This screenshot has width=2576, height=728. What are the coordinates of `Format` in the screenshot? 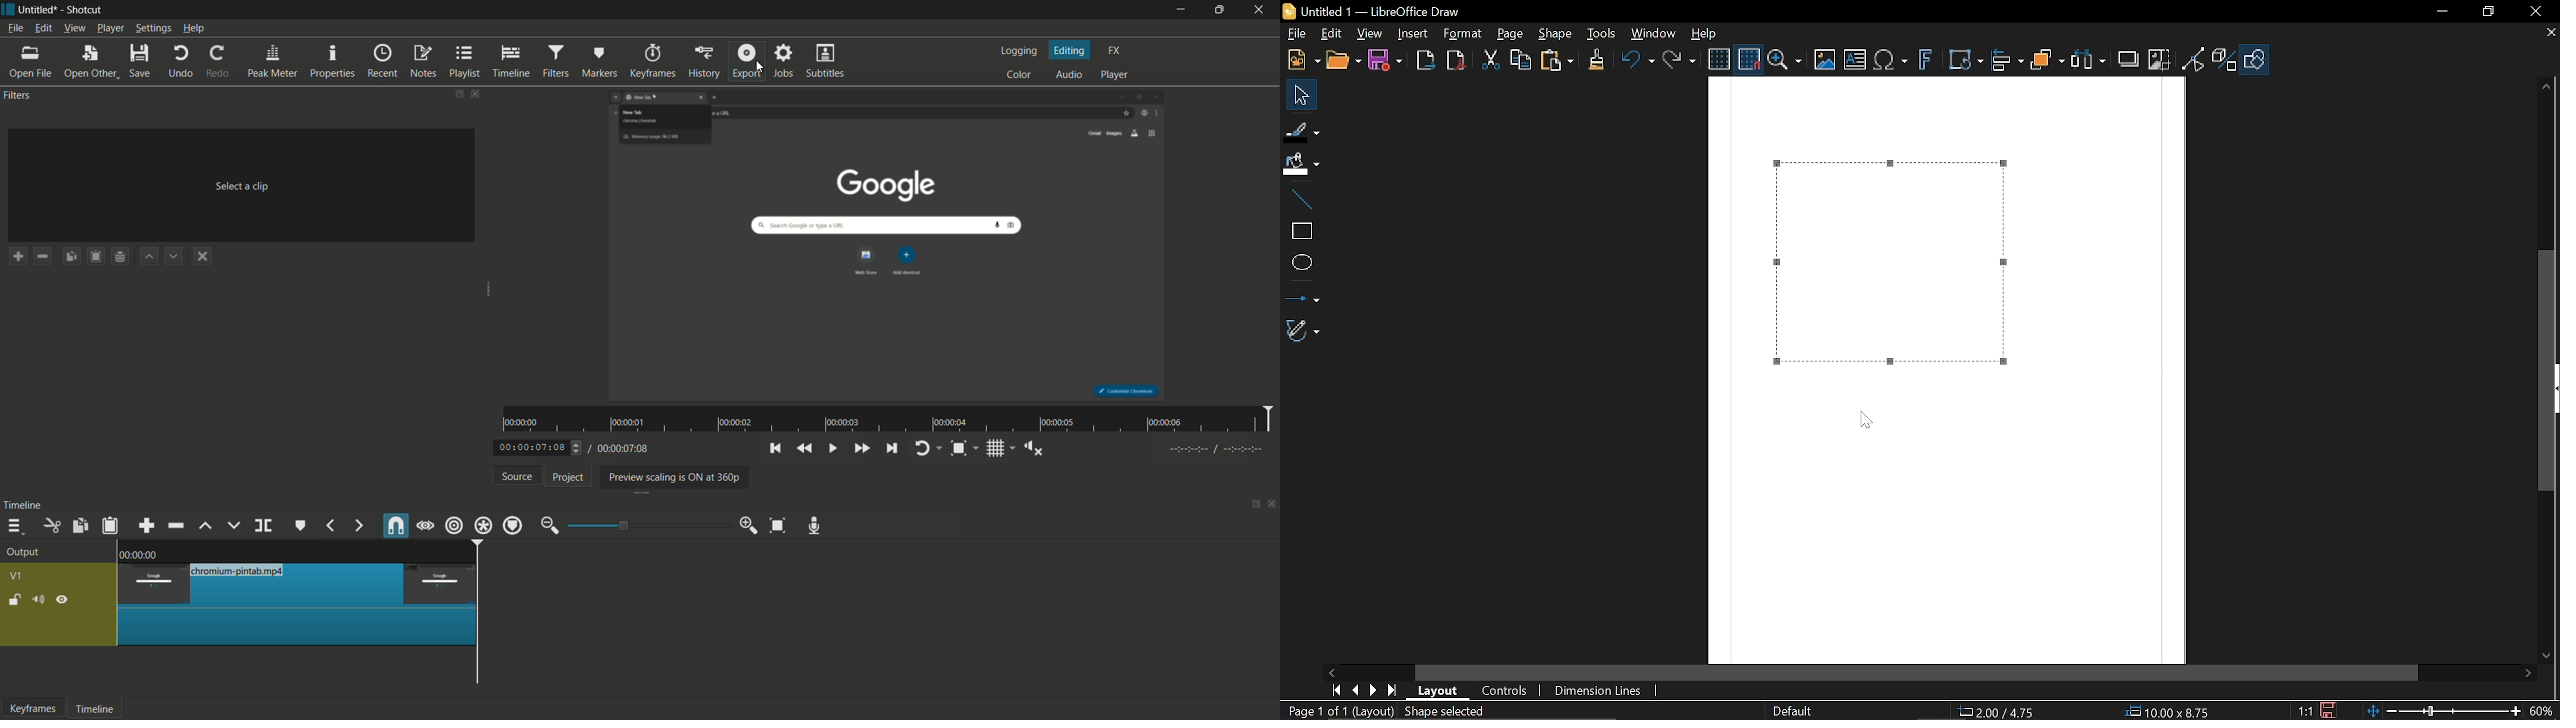 It's located at (1463, 34).